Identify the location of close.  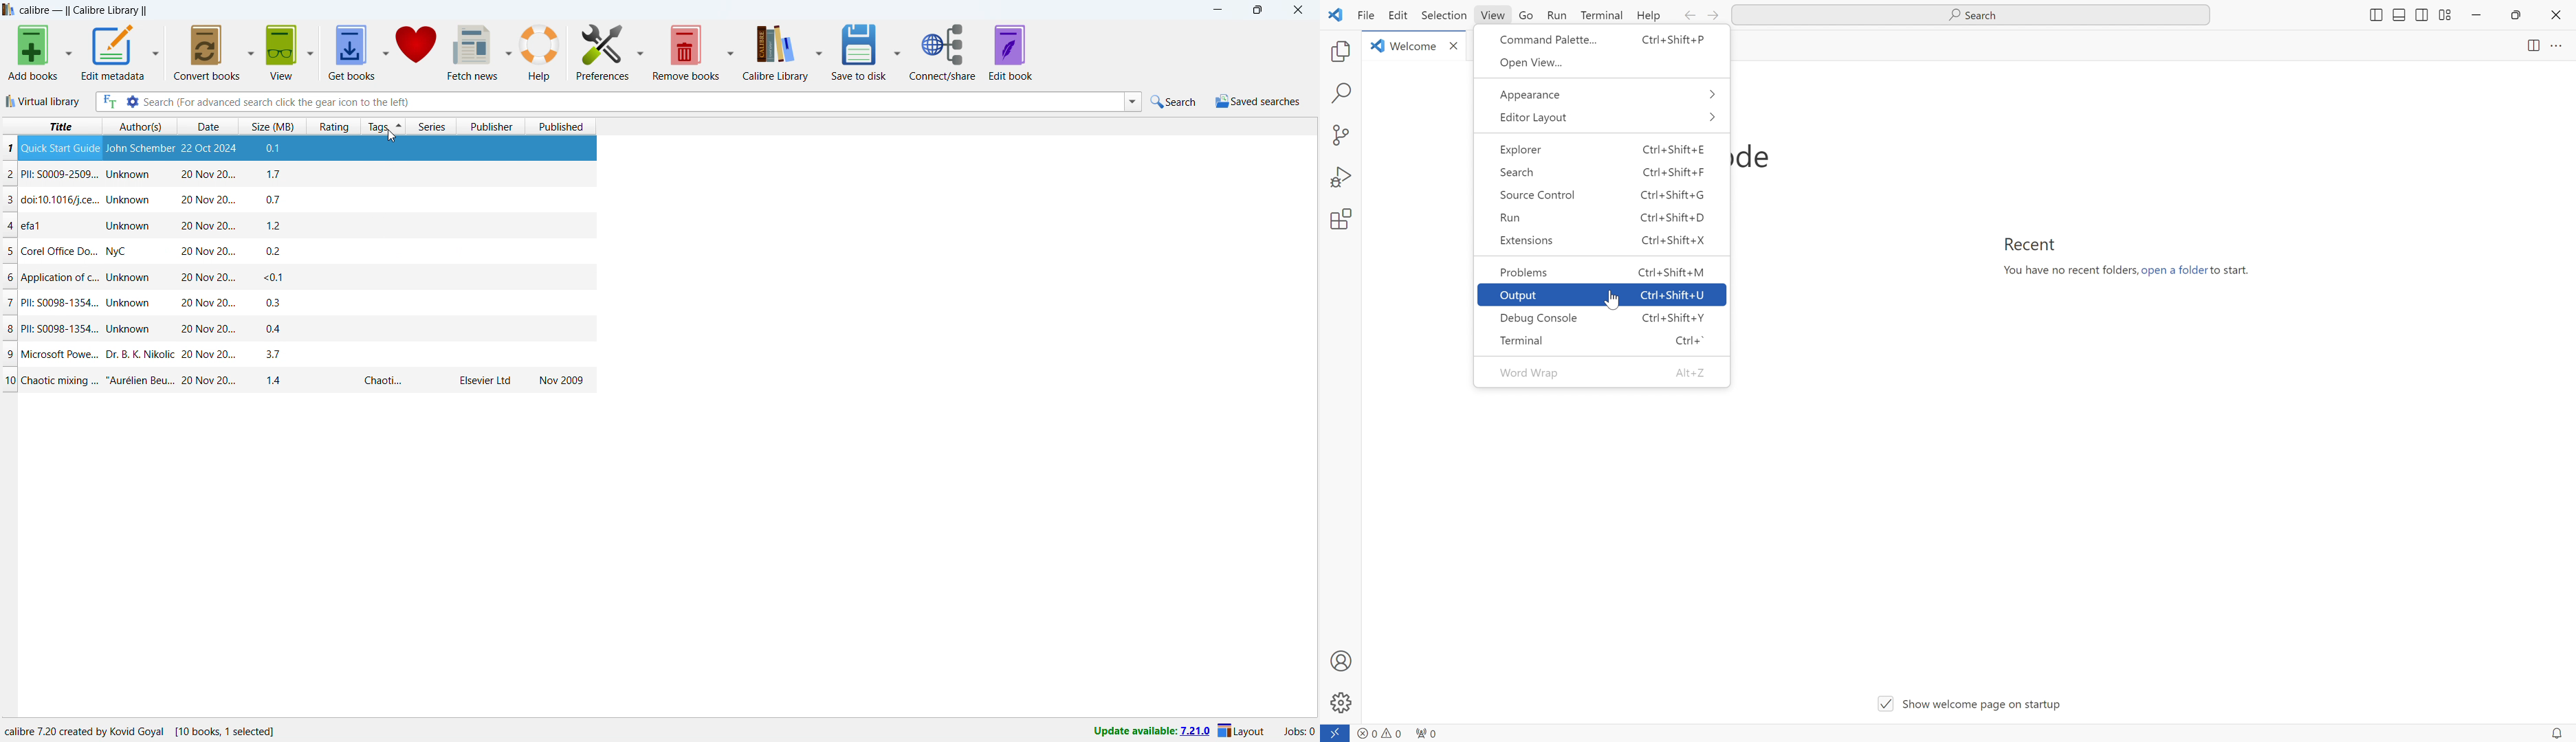
(1299, 9).